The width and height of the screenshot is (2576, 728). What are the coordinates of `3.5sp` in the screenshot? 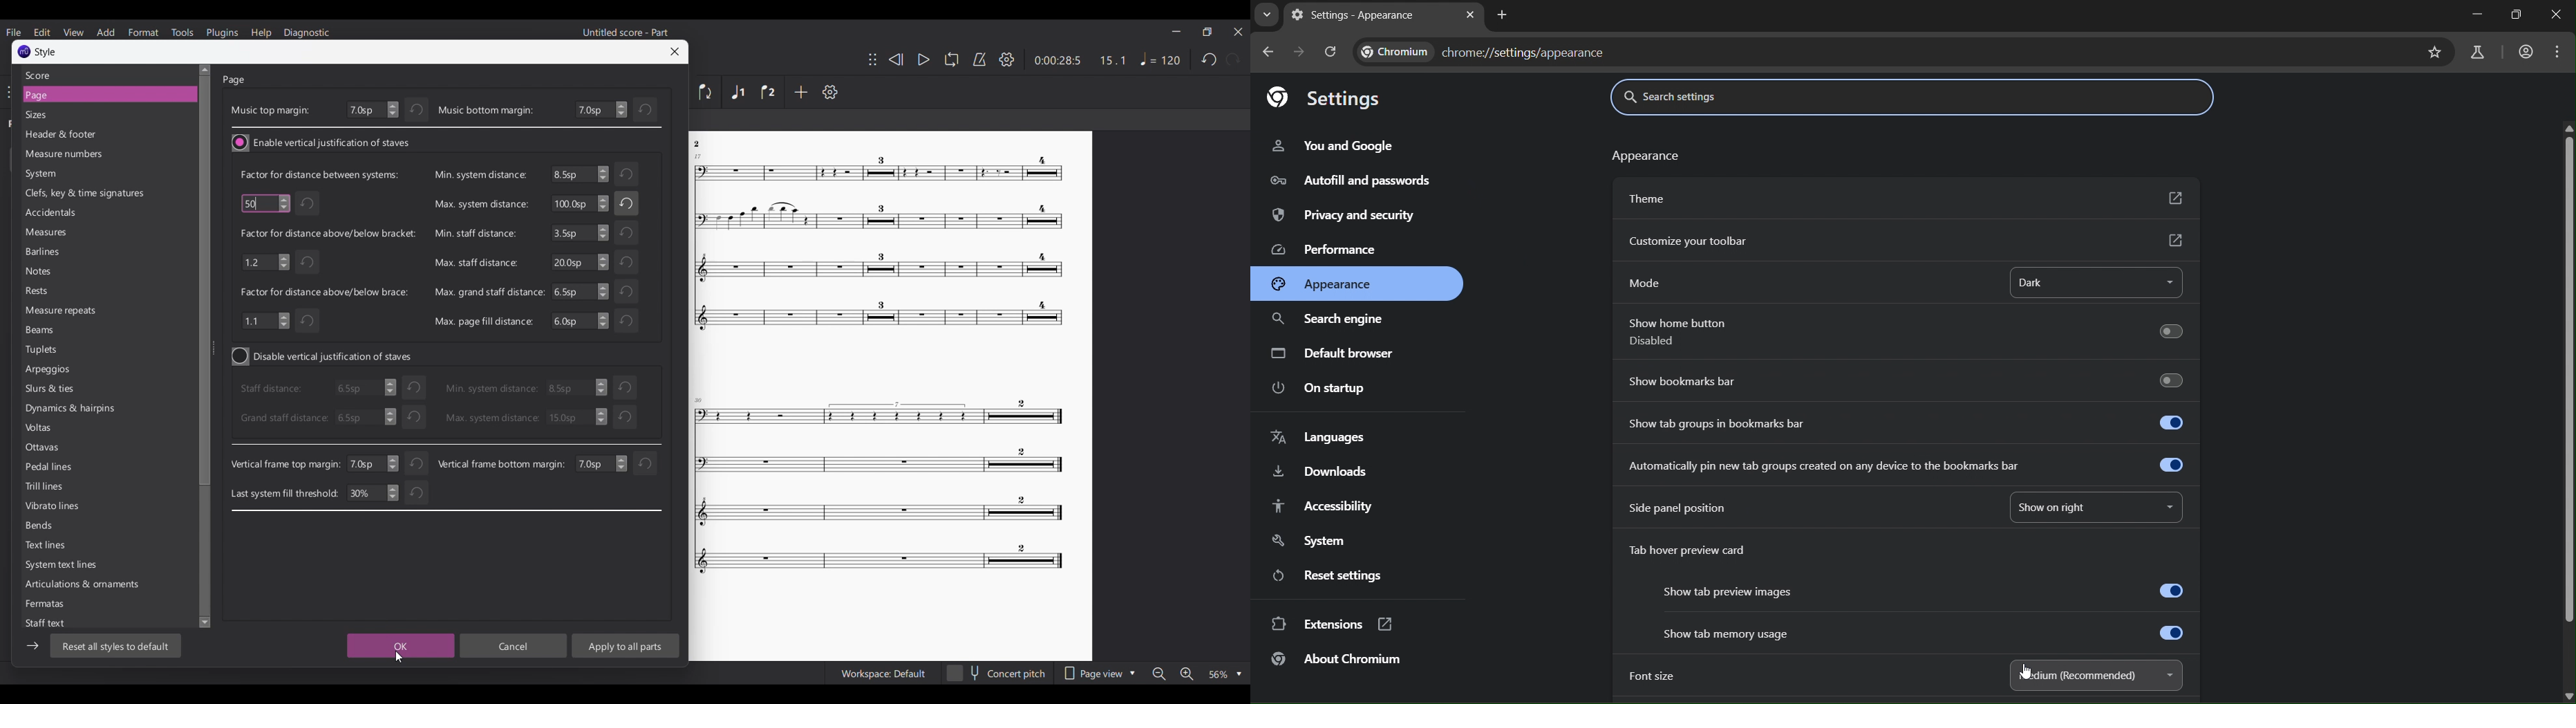 It's located at (579, 233).